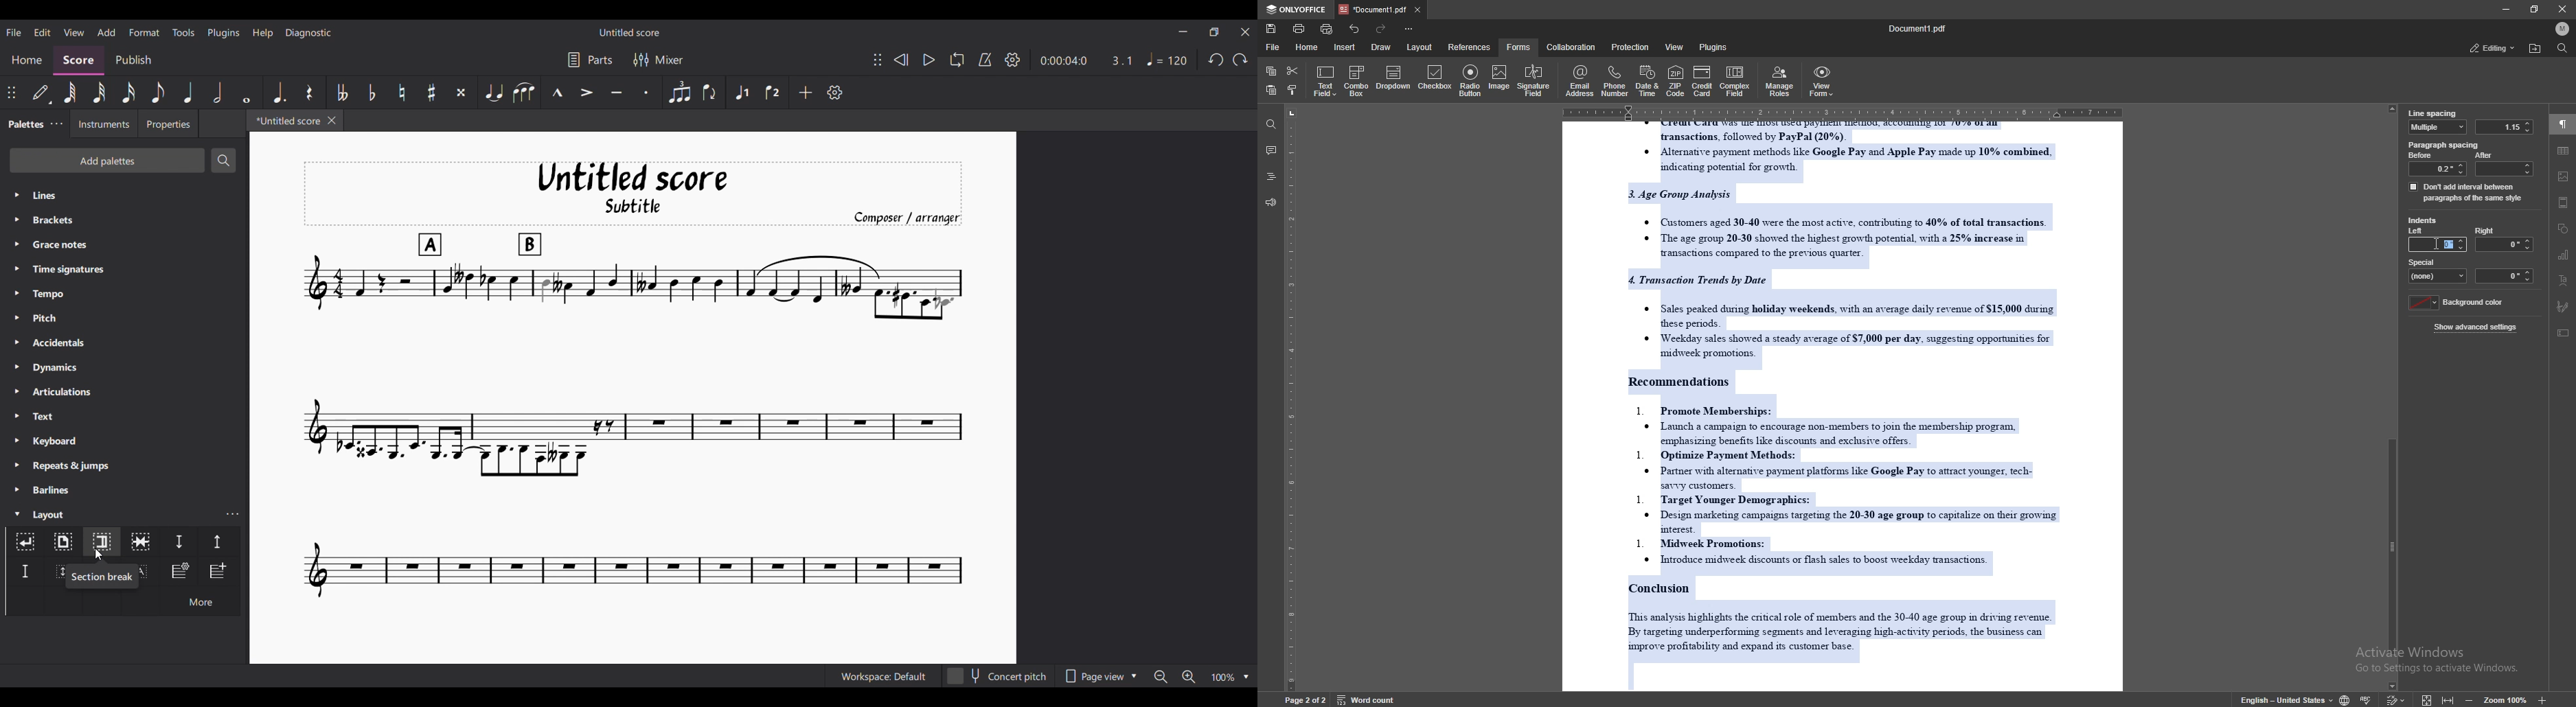 This screenshot has height=728, width=2576. What do you see at coordinates (2506, 699) in the screenshot?
I see `zoom` at bounding box center [2506, 699].